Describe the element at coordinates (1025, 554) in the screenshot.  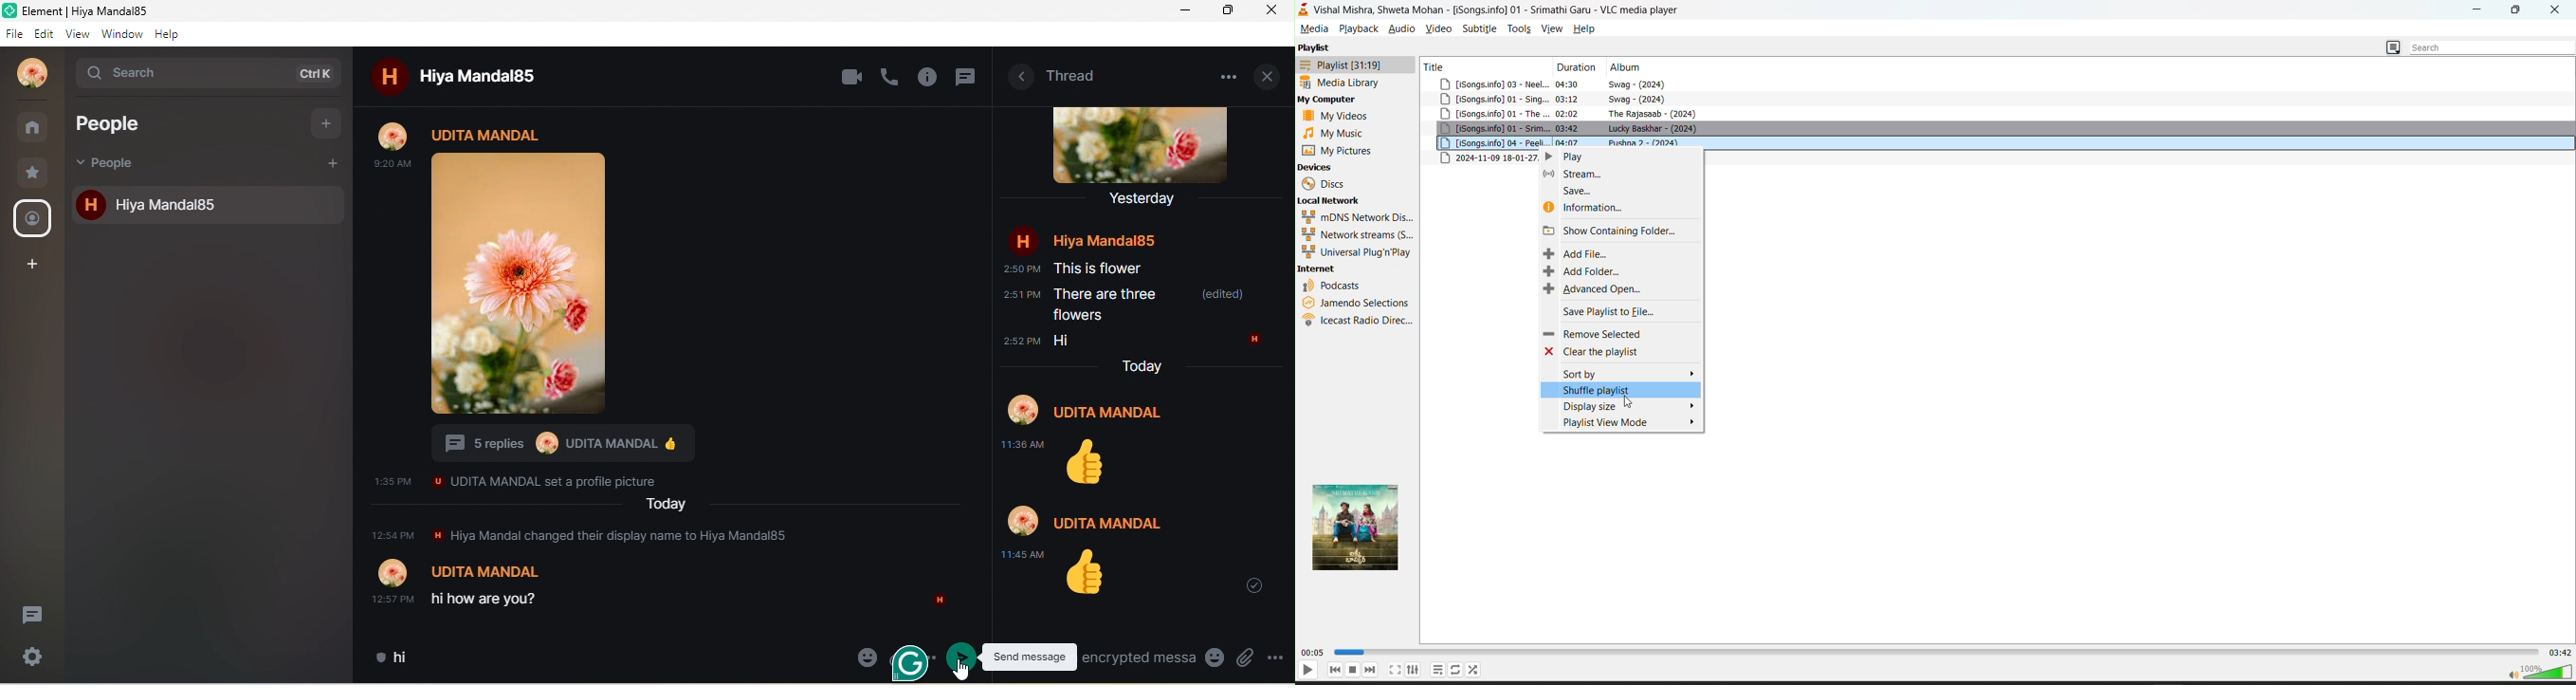
I see `11:45 AM` at that location.